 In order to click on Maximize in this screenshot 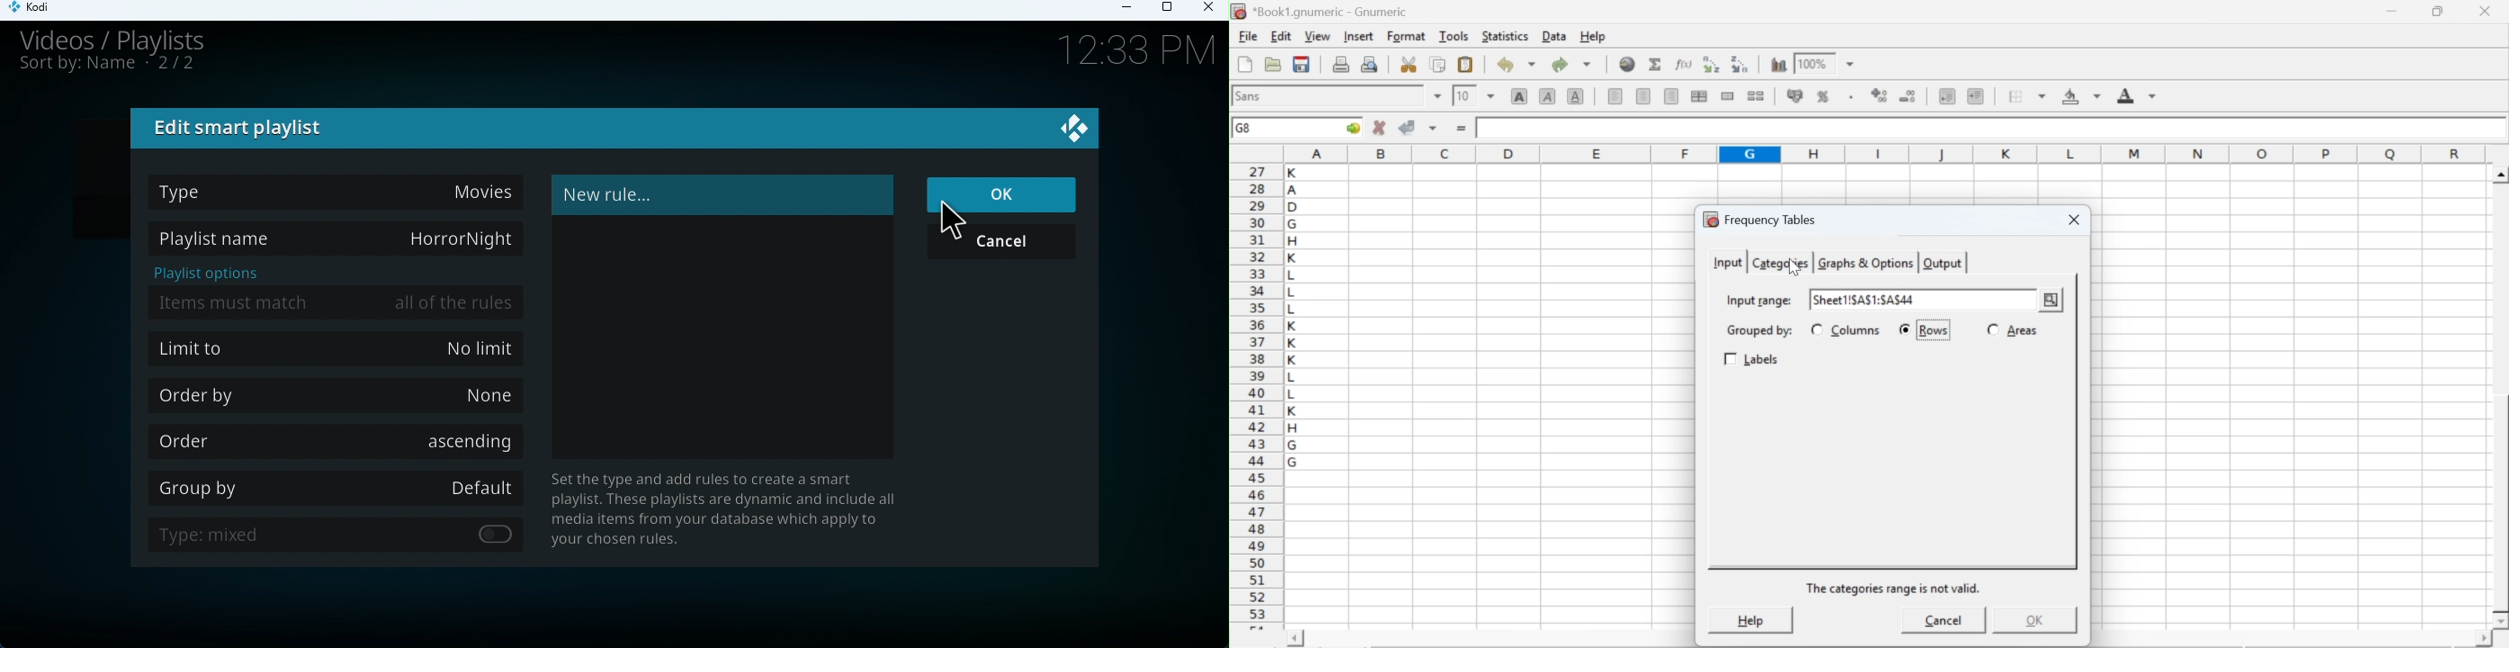, I will do `click(1171, 8)`.